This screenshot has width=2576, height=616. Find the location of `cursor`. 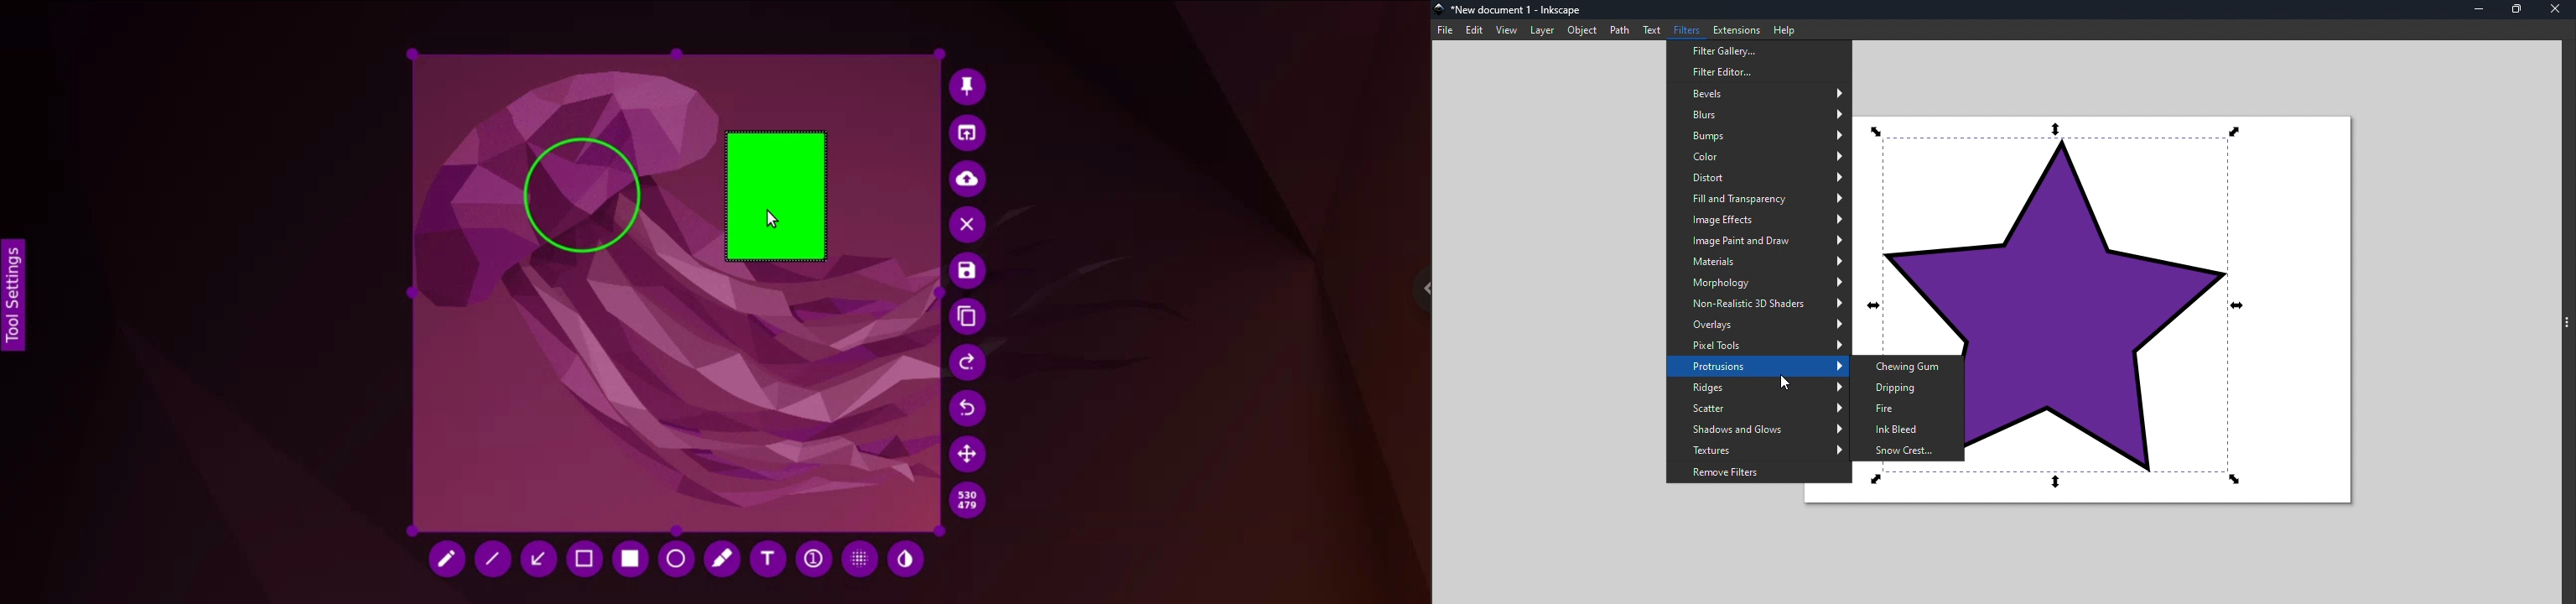

cursor is located at coordinates (1779, 383).